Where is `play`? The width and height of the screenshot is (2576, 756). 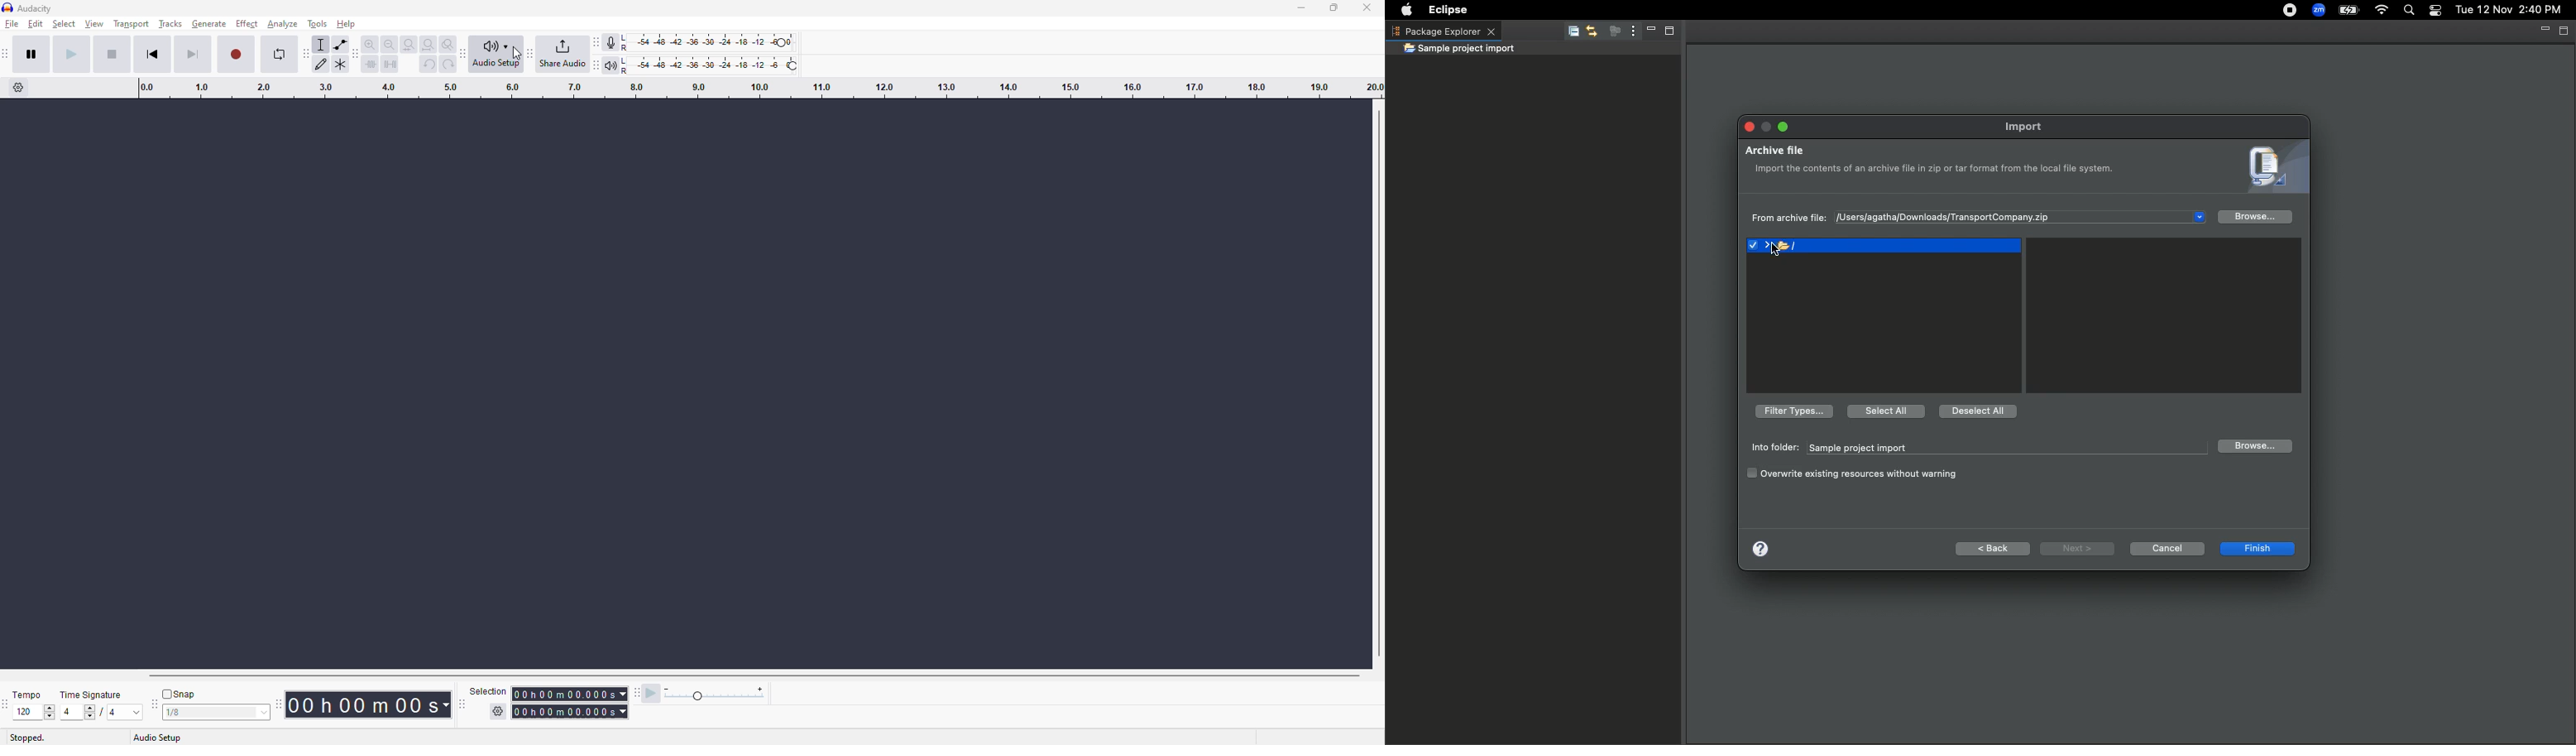 play is located at coordinates (73, 54).